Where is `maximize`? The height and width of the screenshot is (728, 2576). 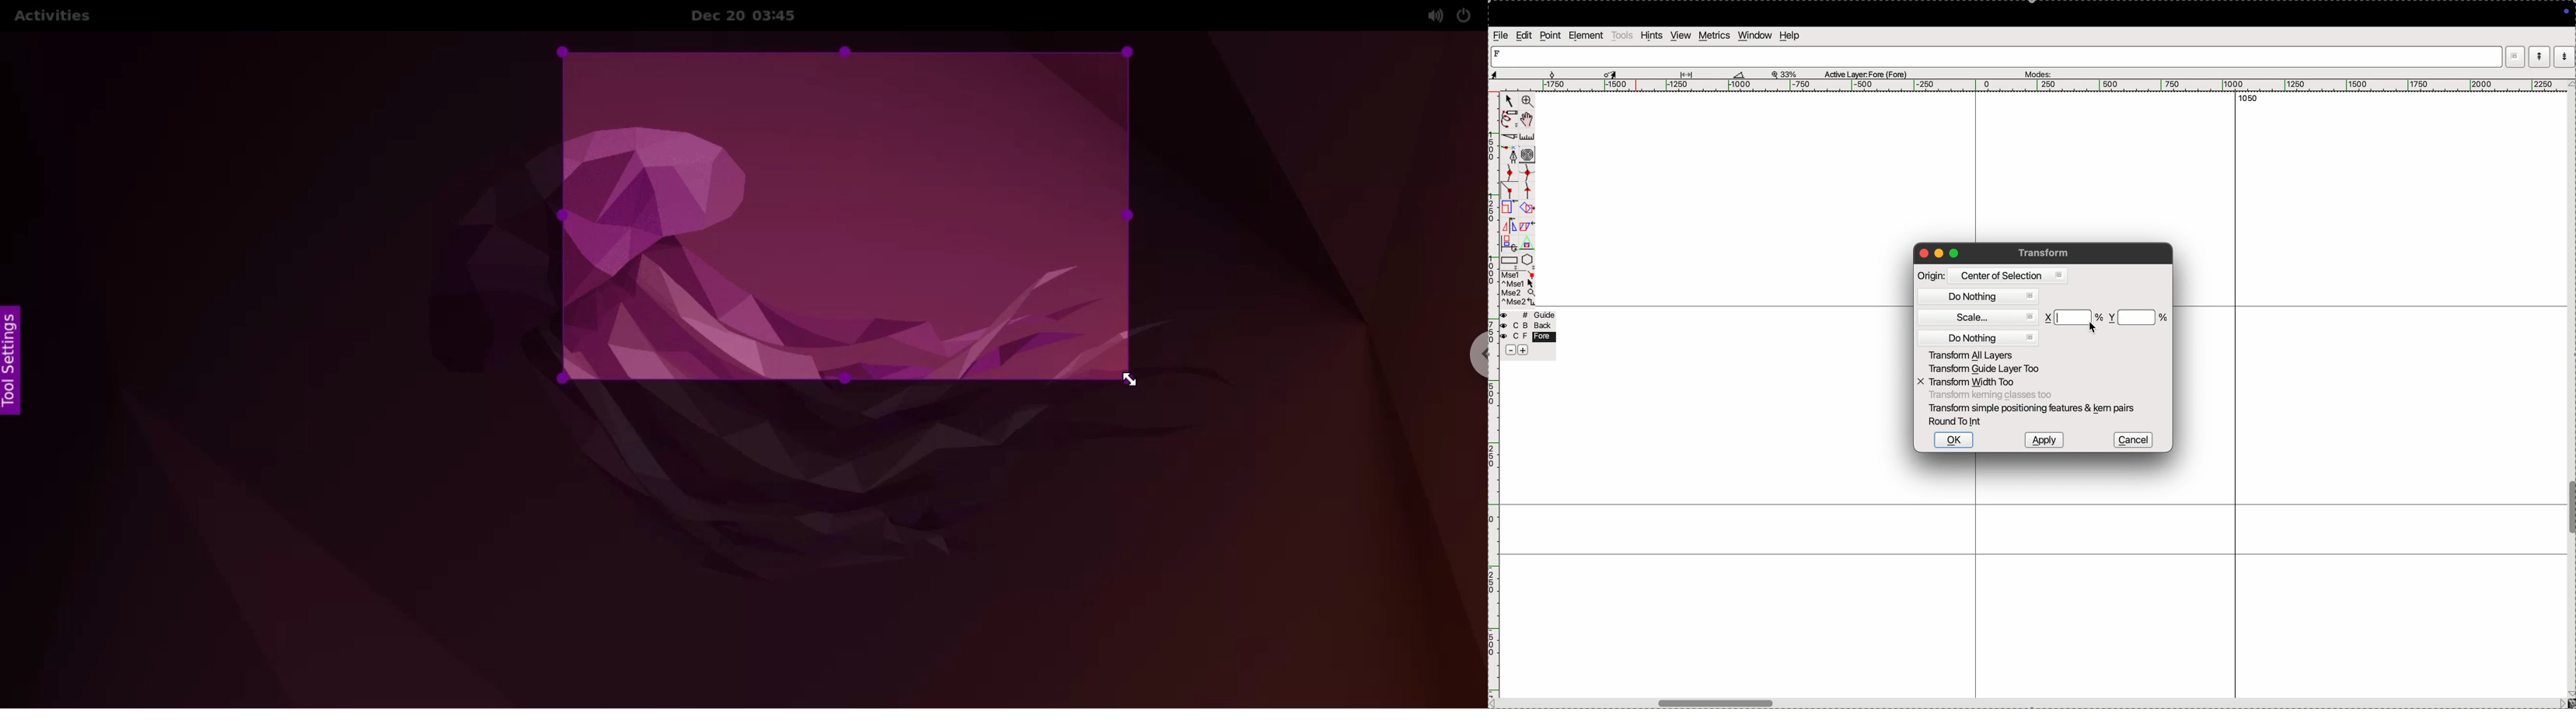
maximize is located at coordinates (1954, 253).